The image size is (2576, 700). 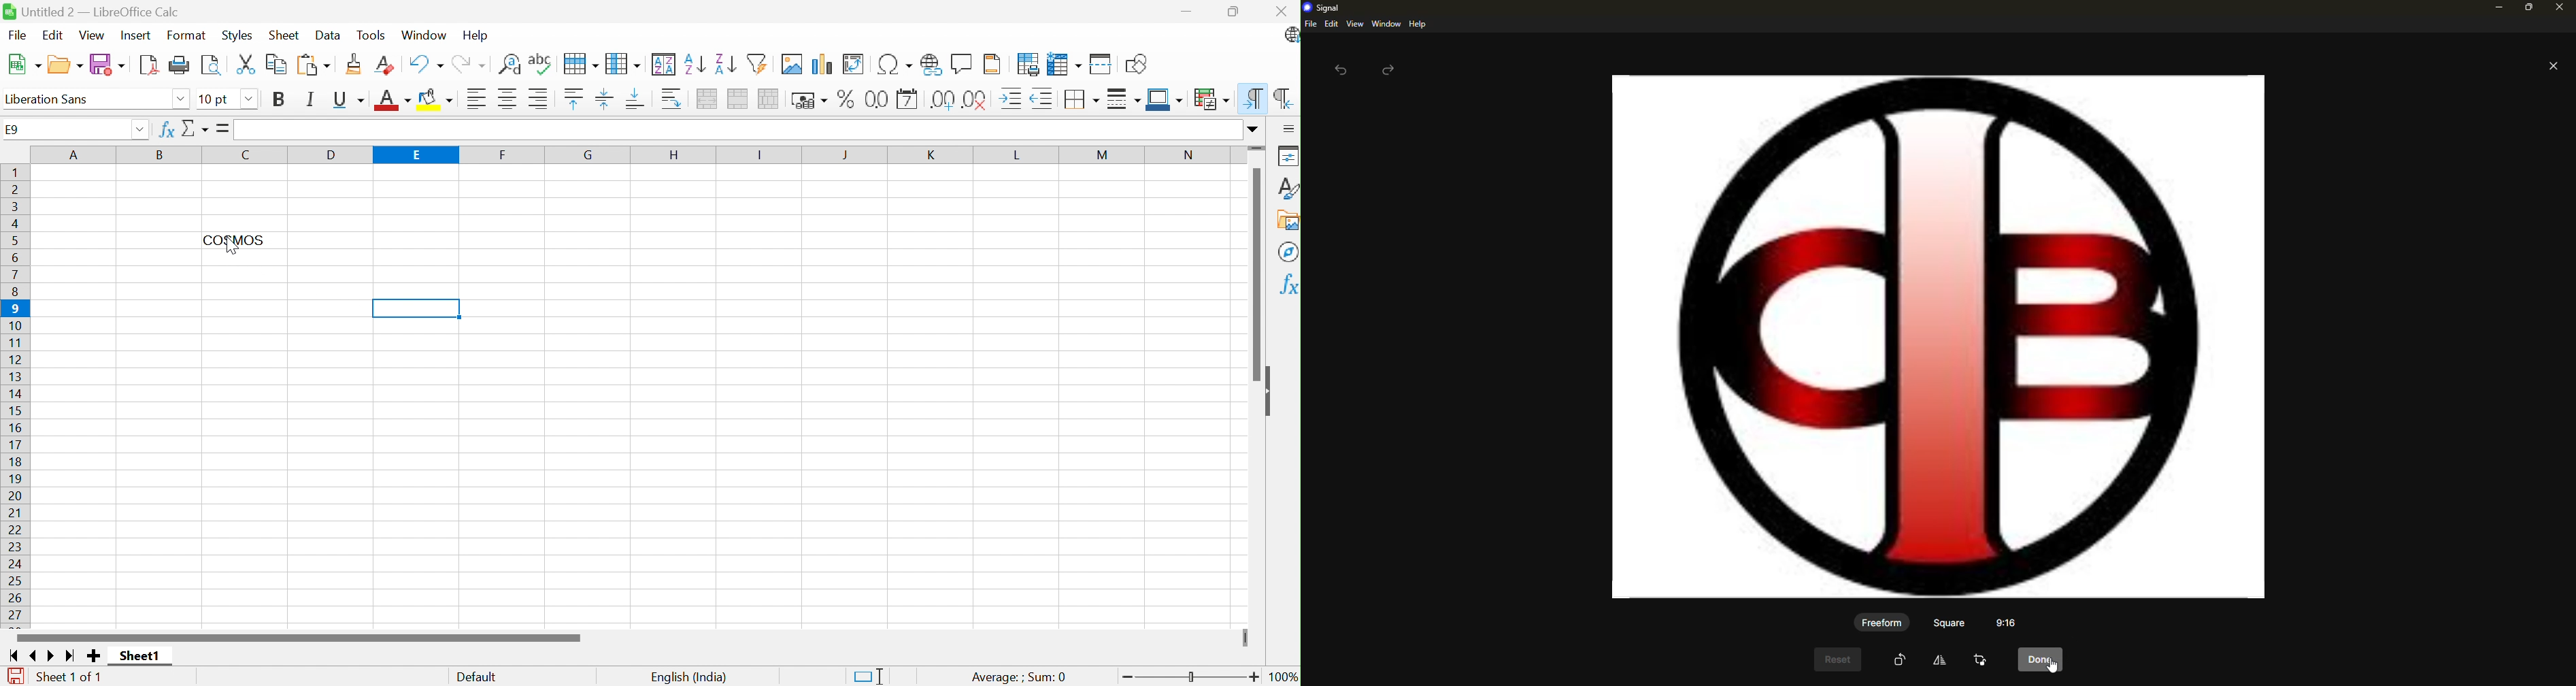 What do you see at coordinates (1063, 64) in the screenshot?
I see `Freeze rows and columns` at bounding box center [1063, 64].